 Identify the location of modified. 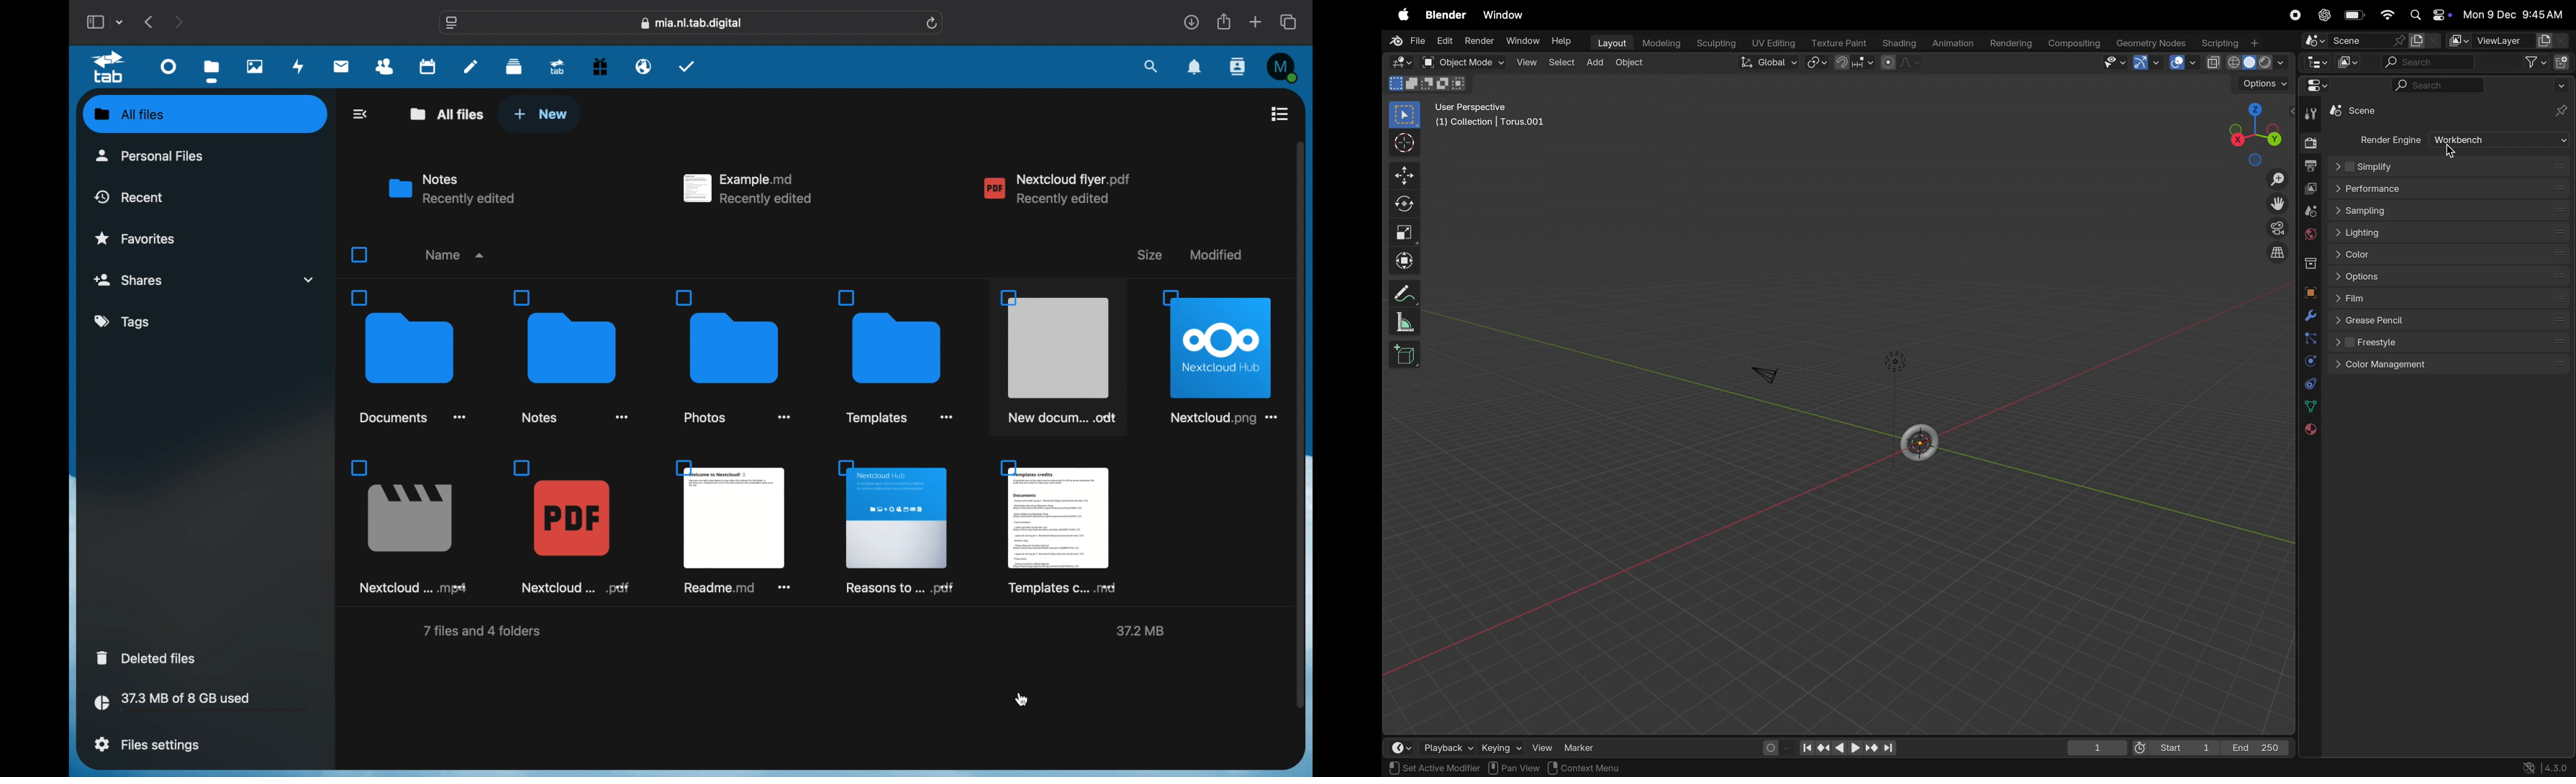
(1219, 254).